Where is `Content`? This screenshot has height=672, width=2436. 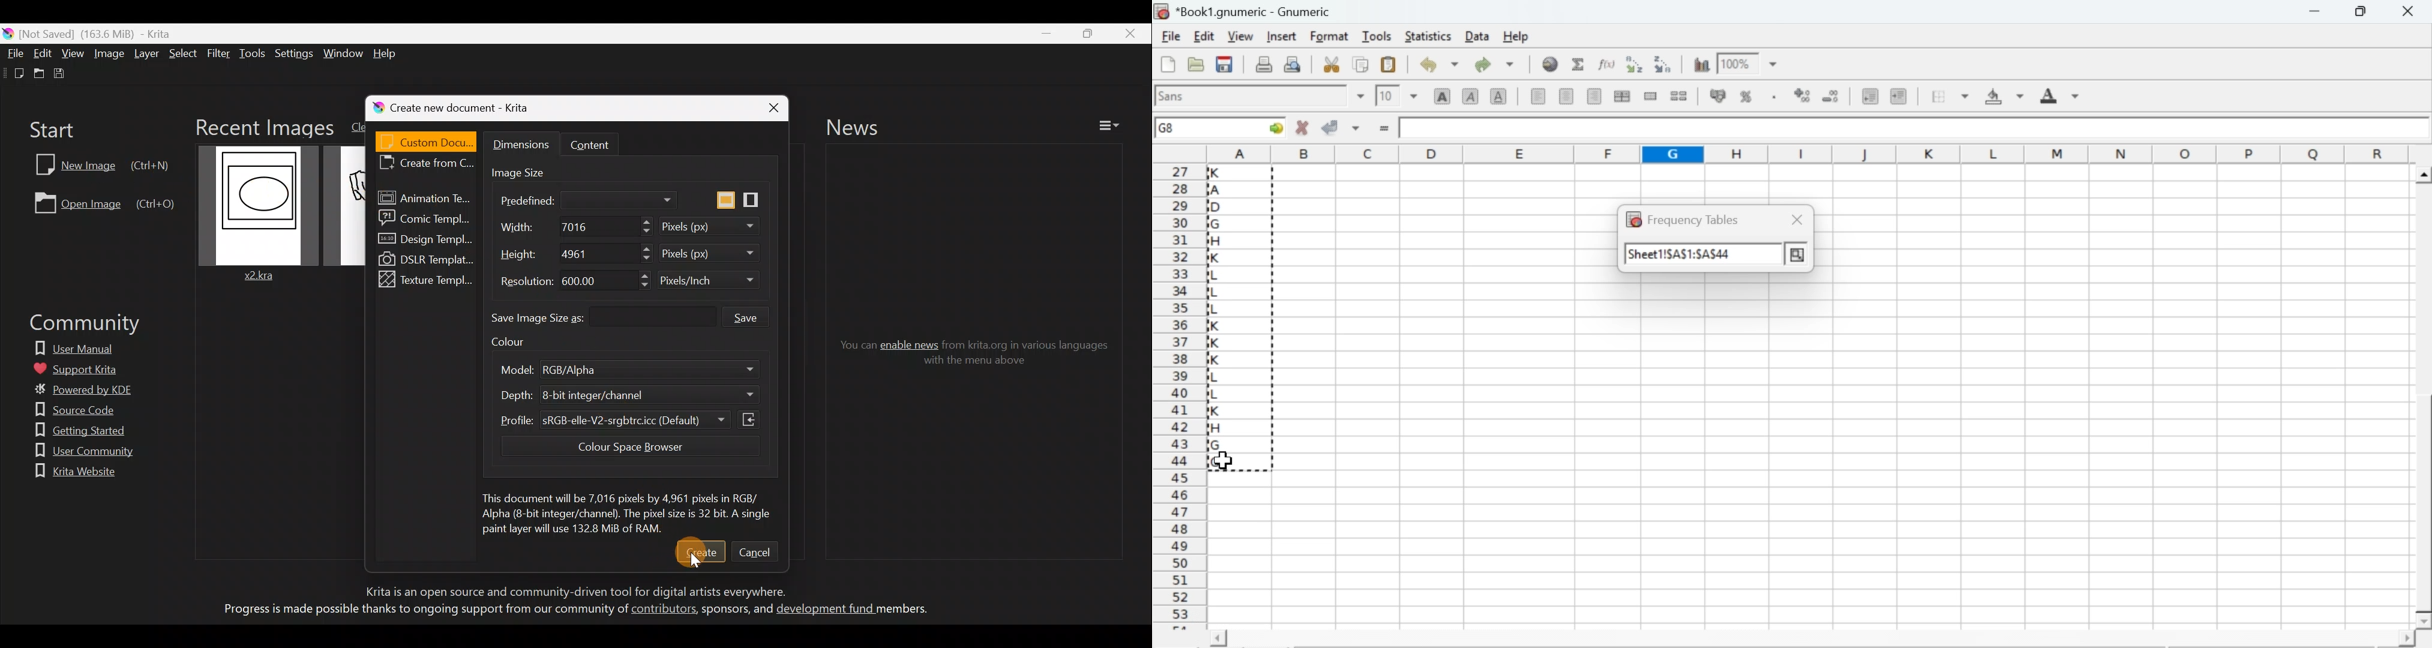
Content is located at coordinates (602, 143).